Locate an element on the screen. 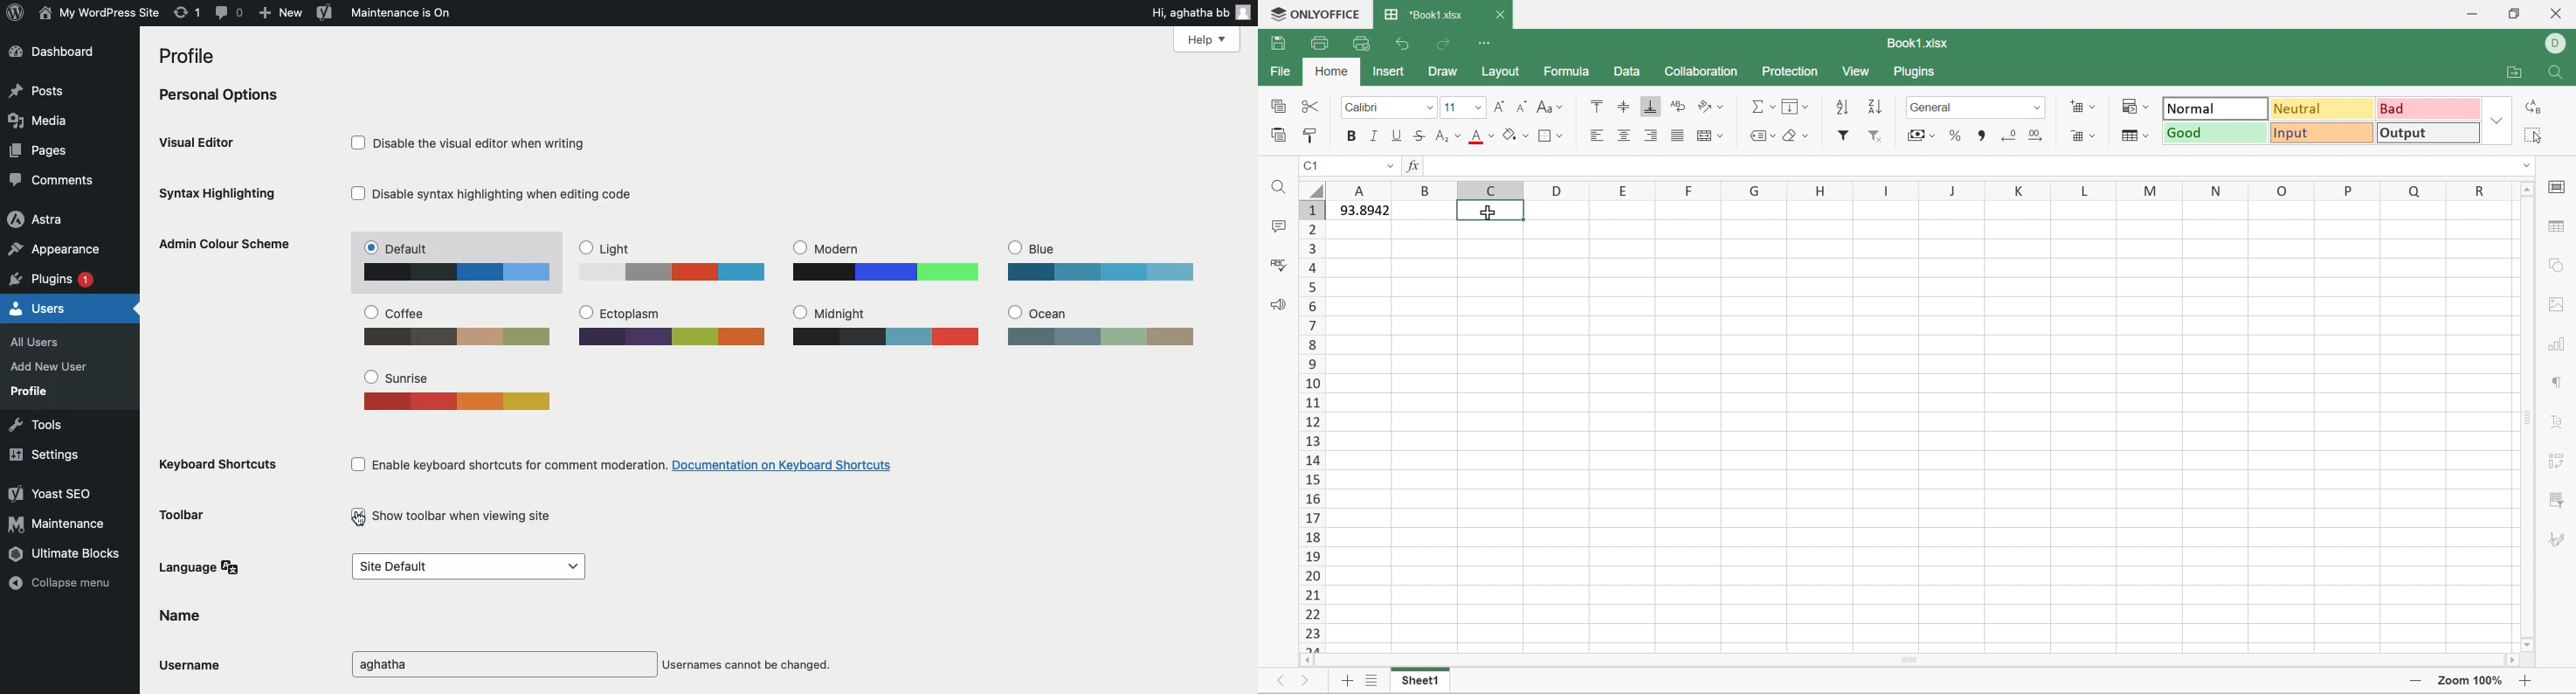 Image resolution: width=2576 pixels, height=700 pixels. Site name is located at coordinates (98, 15).